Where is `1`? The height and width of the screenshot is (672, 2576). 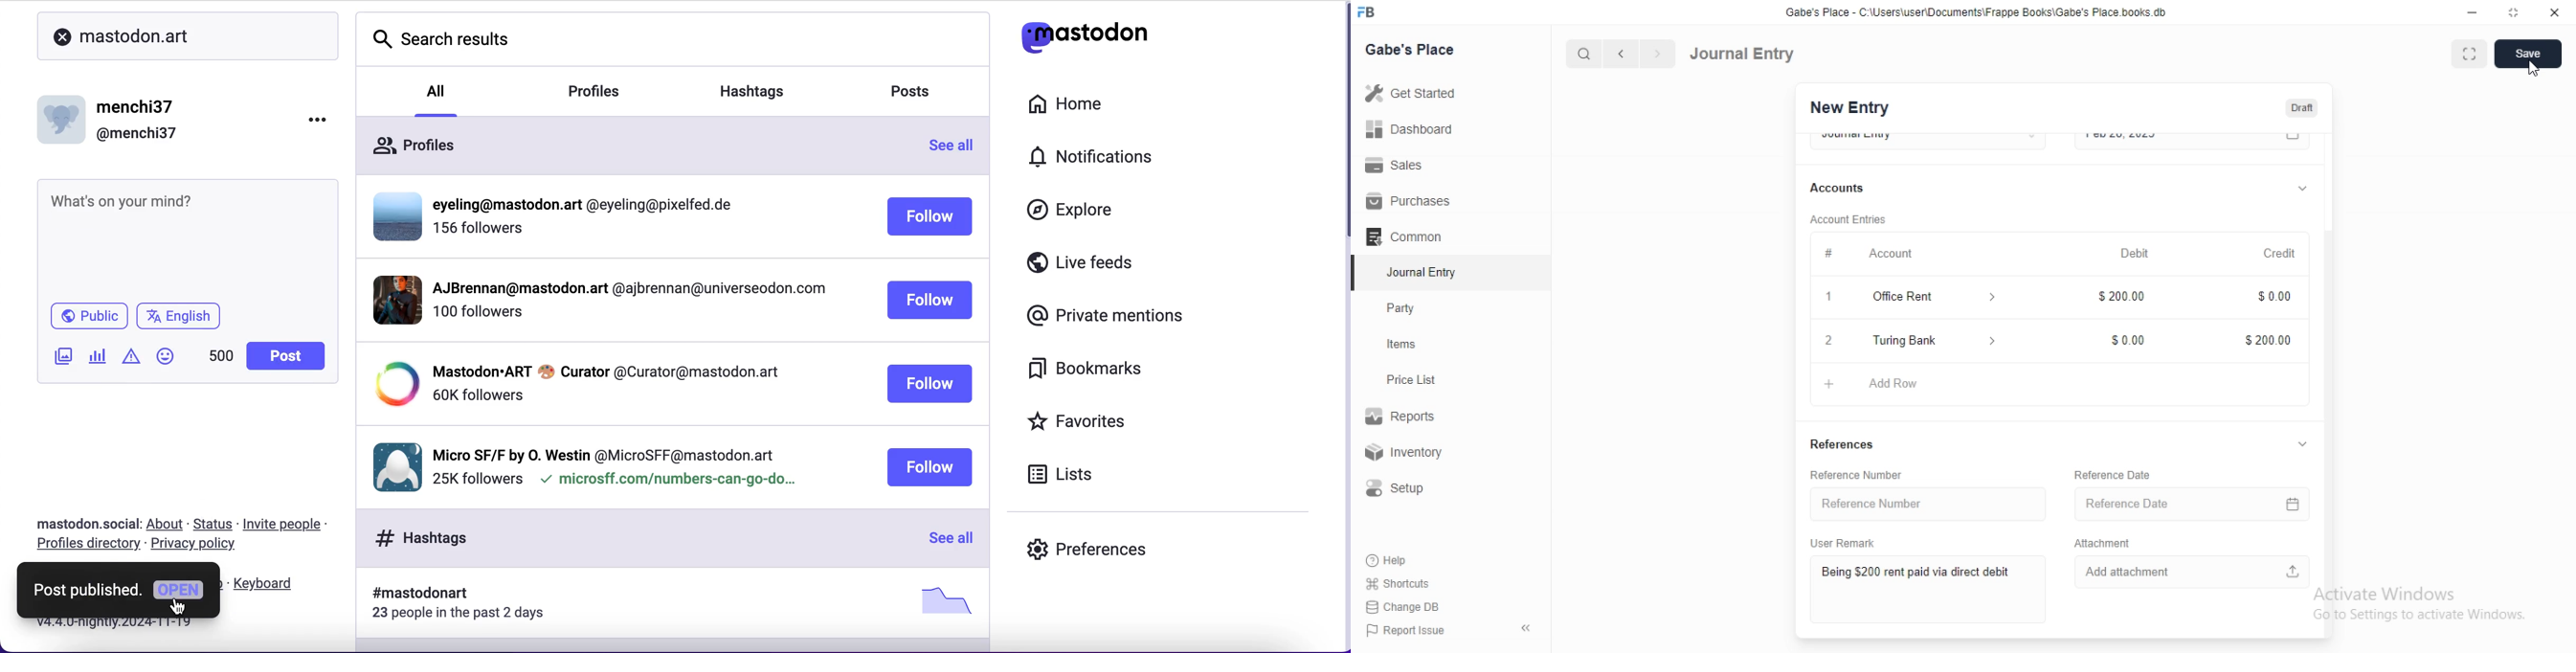 1 is located at coordinates (1827, 294).